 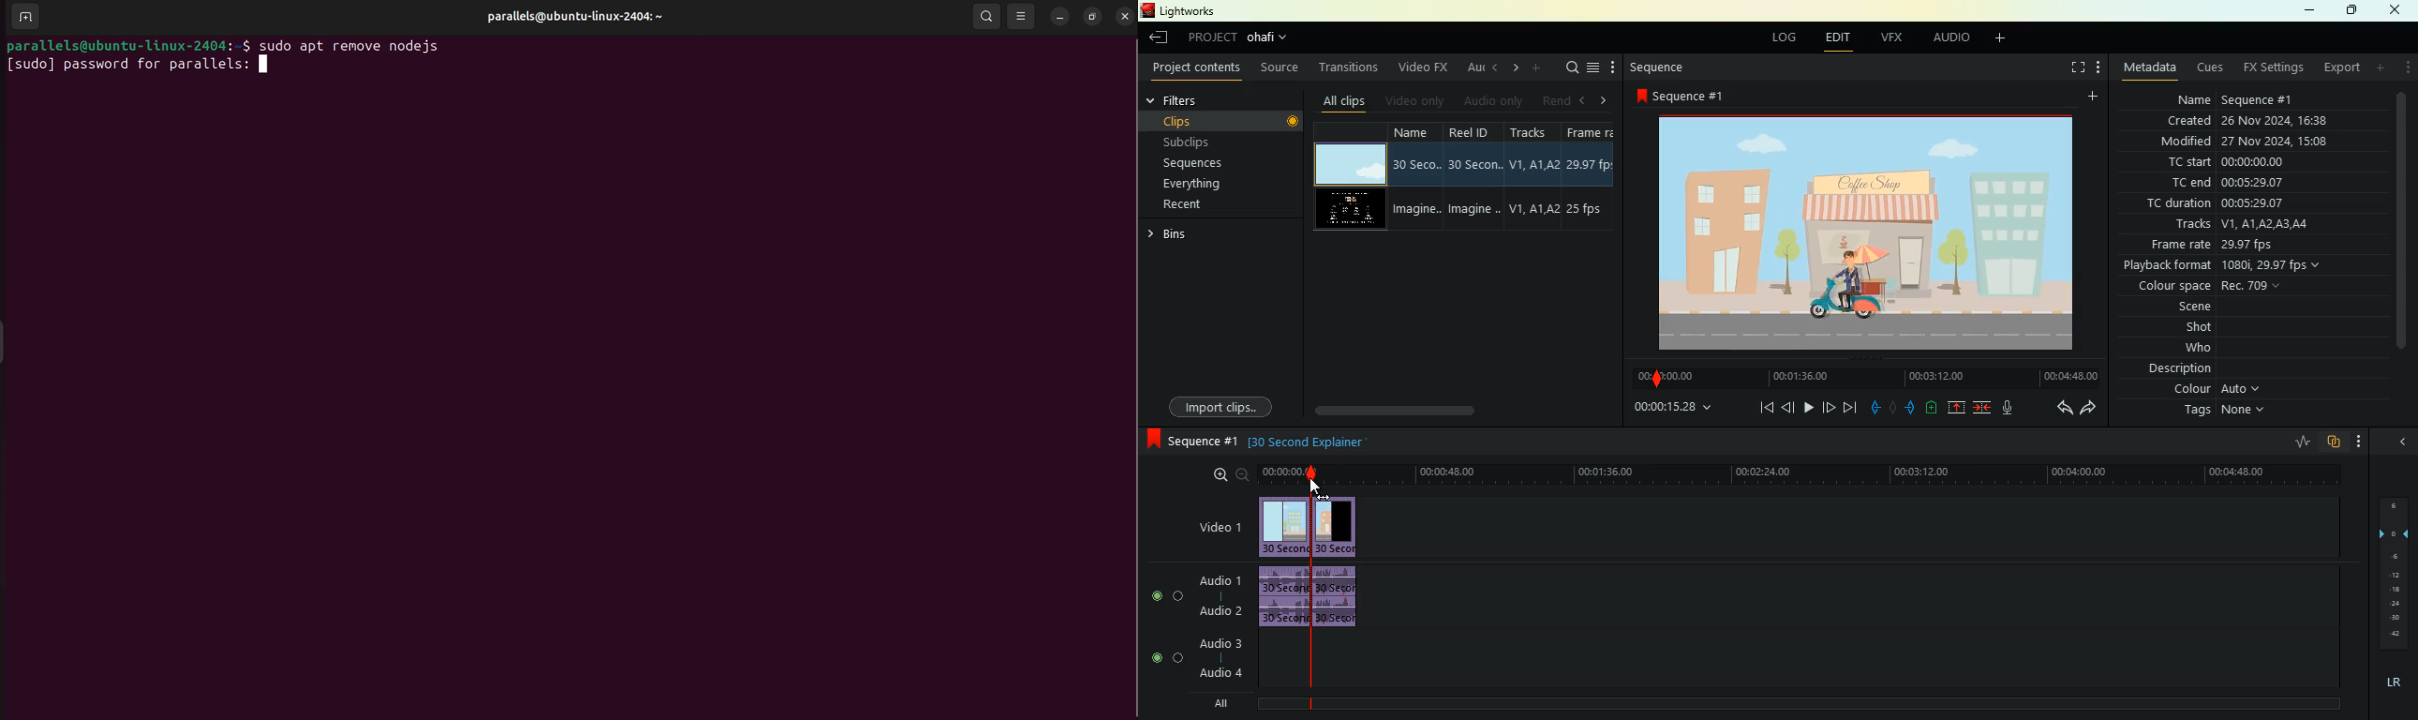 I want to click on Frame , so click(x=1590, y=133).